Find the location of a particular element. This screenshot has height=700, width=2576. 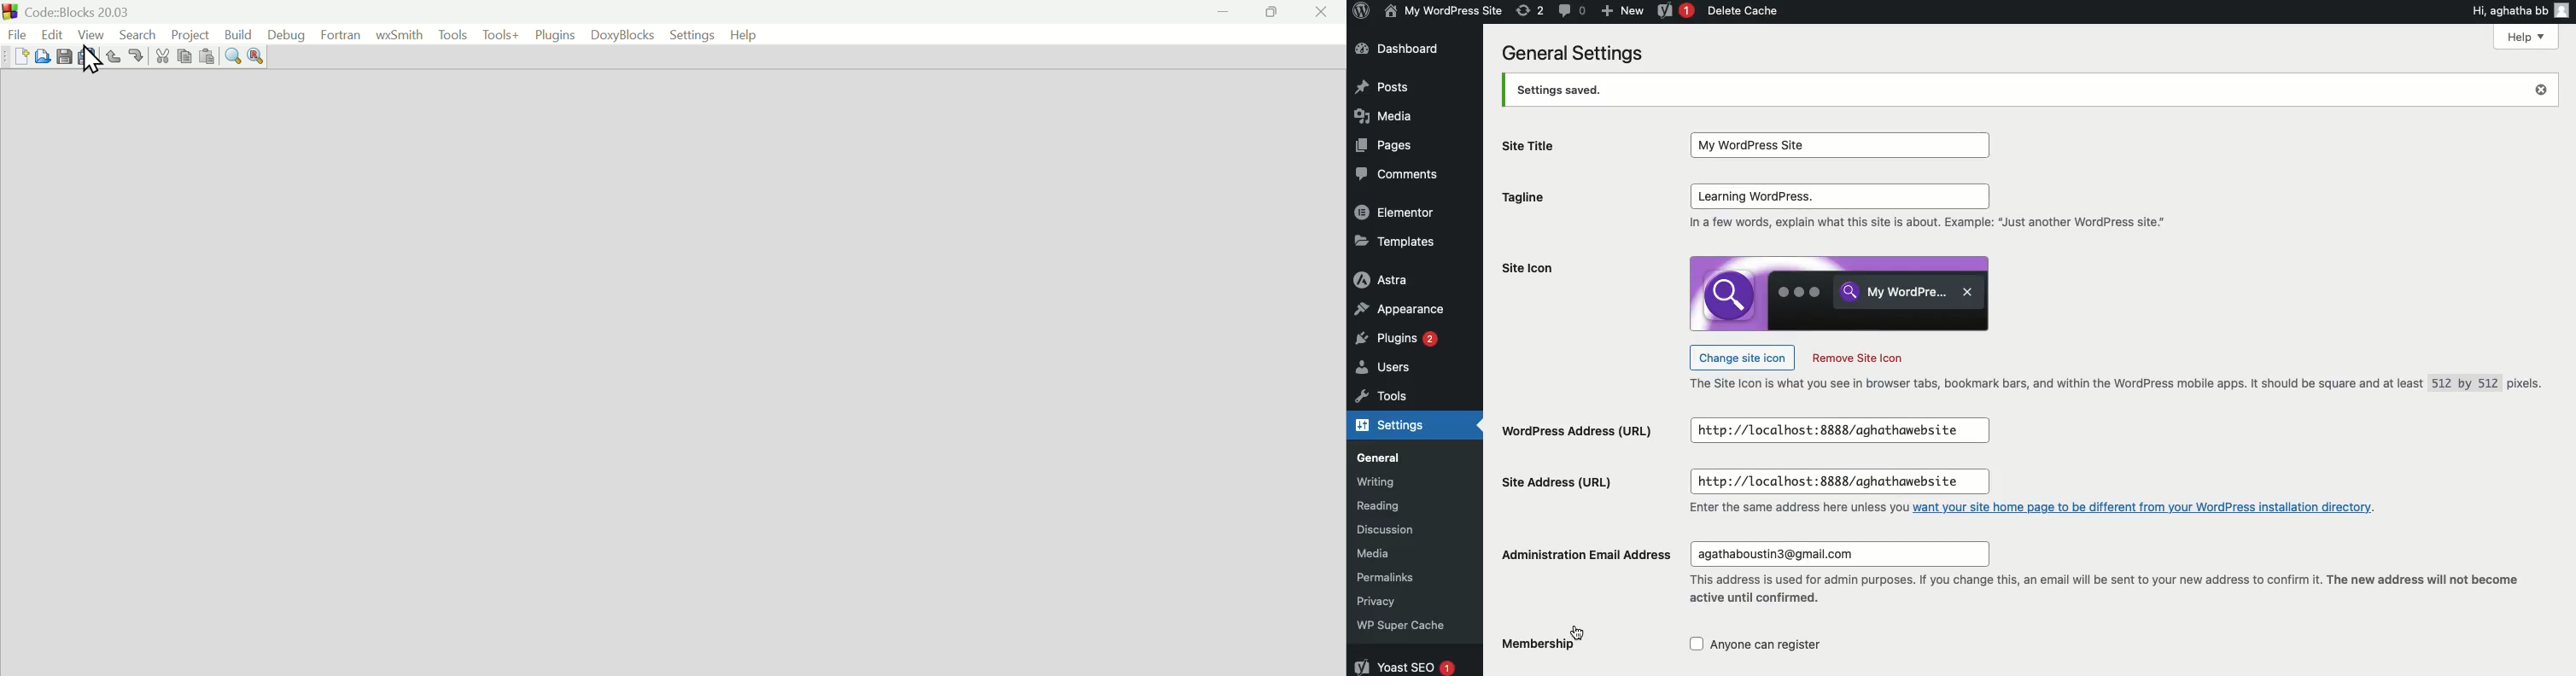

View is located at coordinates (91, 34).